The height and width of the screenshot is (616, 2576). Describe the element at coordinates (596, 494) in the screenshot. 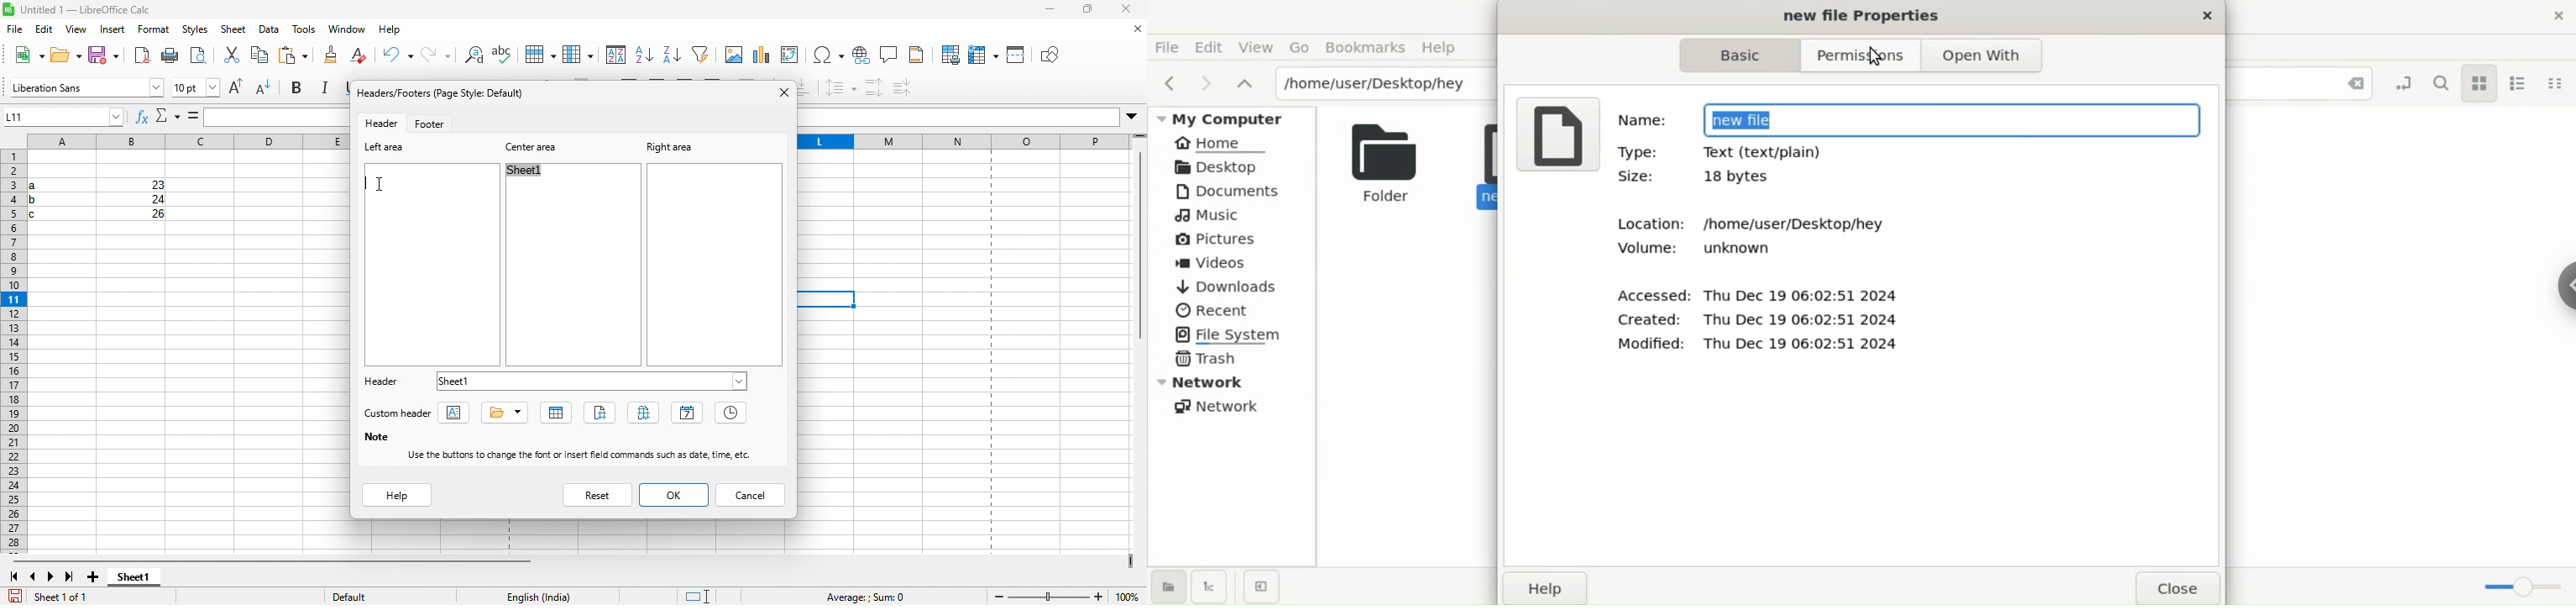

I see `reset` at that location.